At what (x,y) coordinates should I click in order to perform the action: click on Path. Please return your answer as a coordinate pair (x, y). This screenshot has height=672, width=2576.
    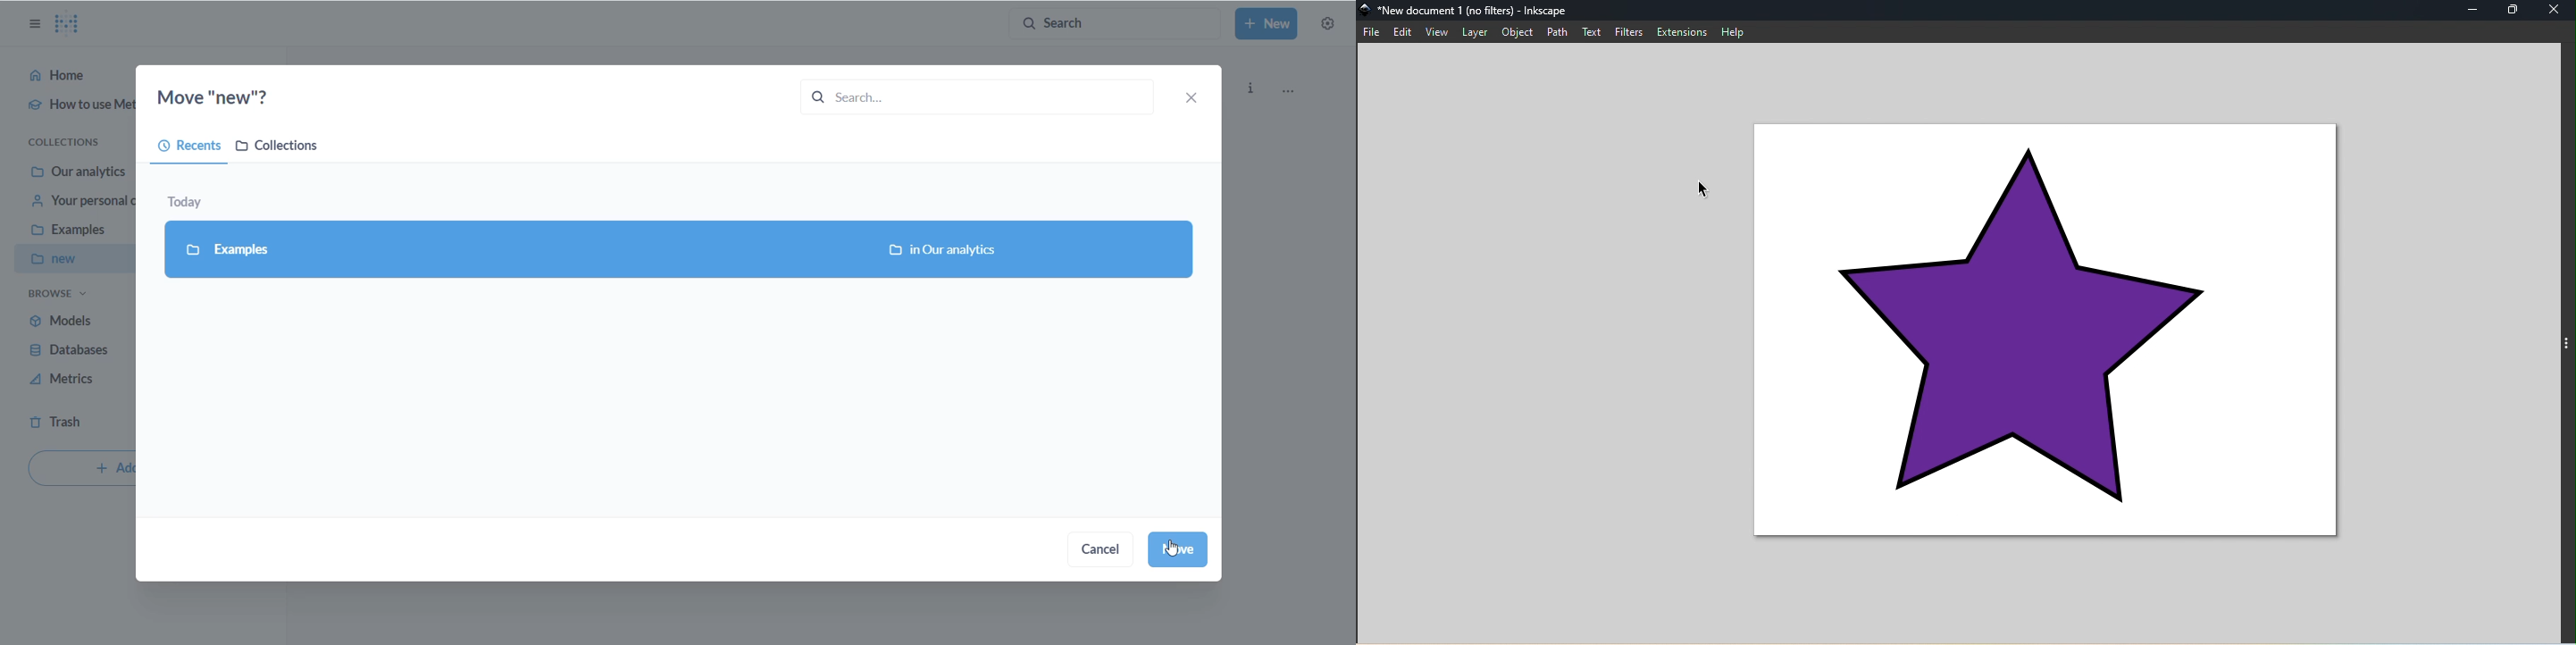
    Looking at the image, I should click on (1556, 32).